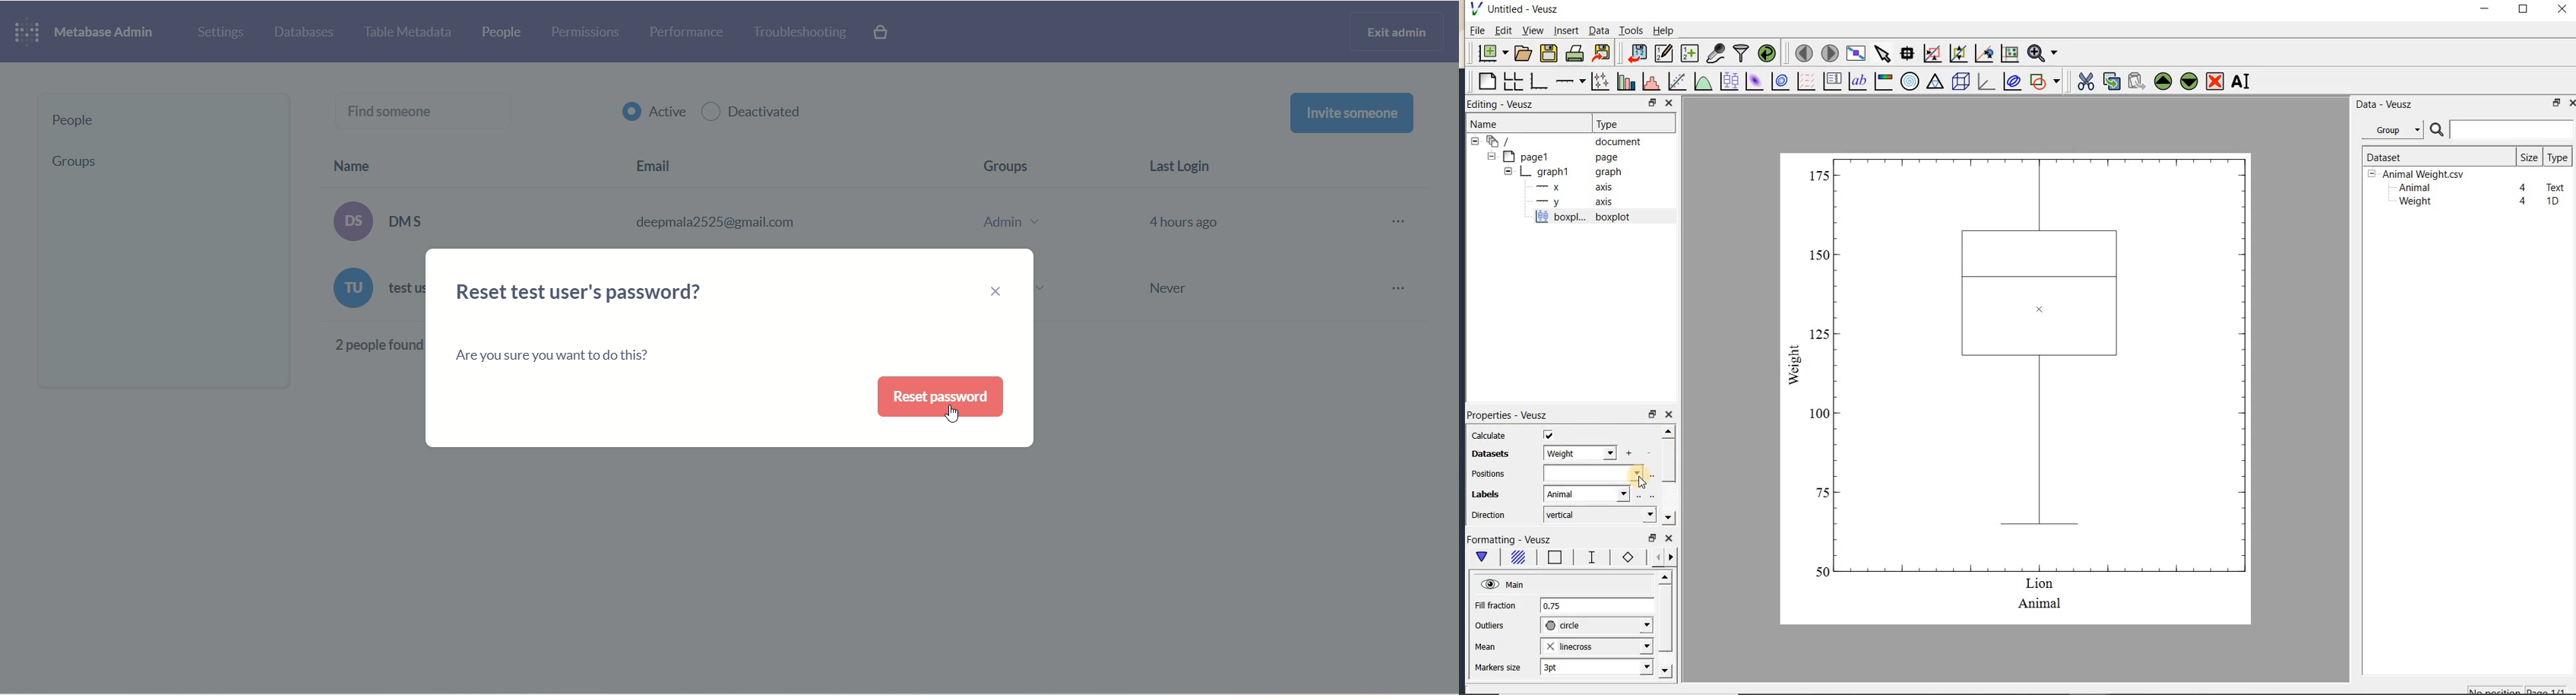  What do you see at coordinates (375, 344) in the screenshot?
I see `2 people found` at bounding box center [375, 344].